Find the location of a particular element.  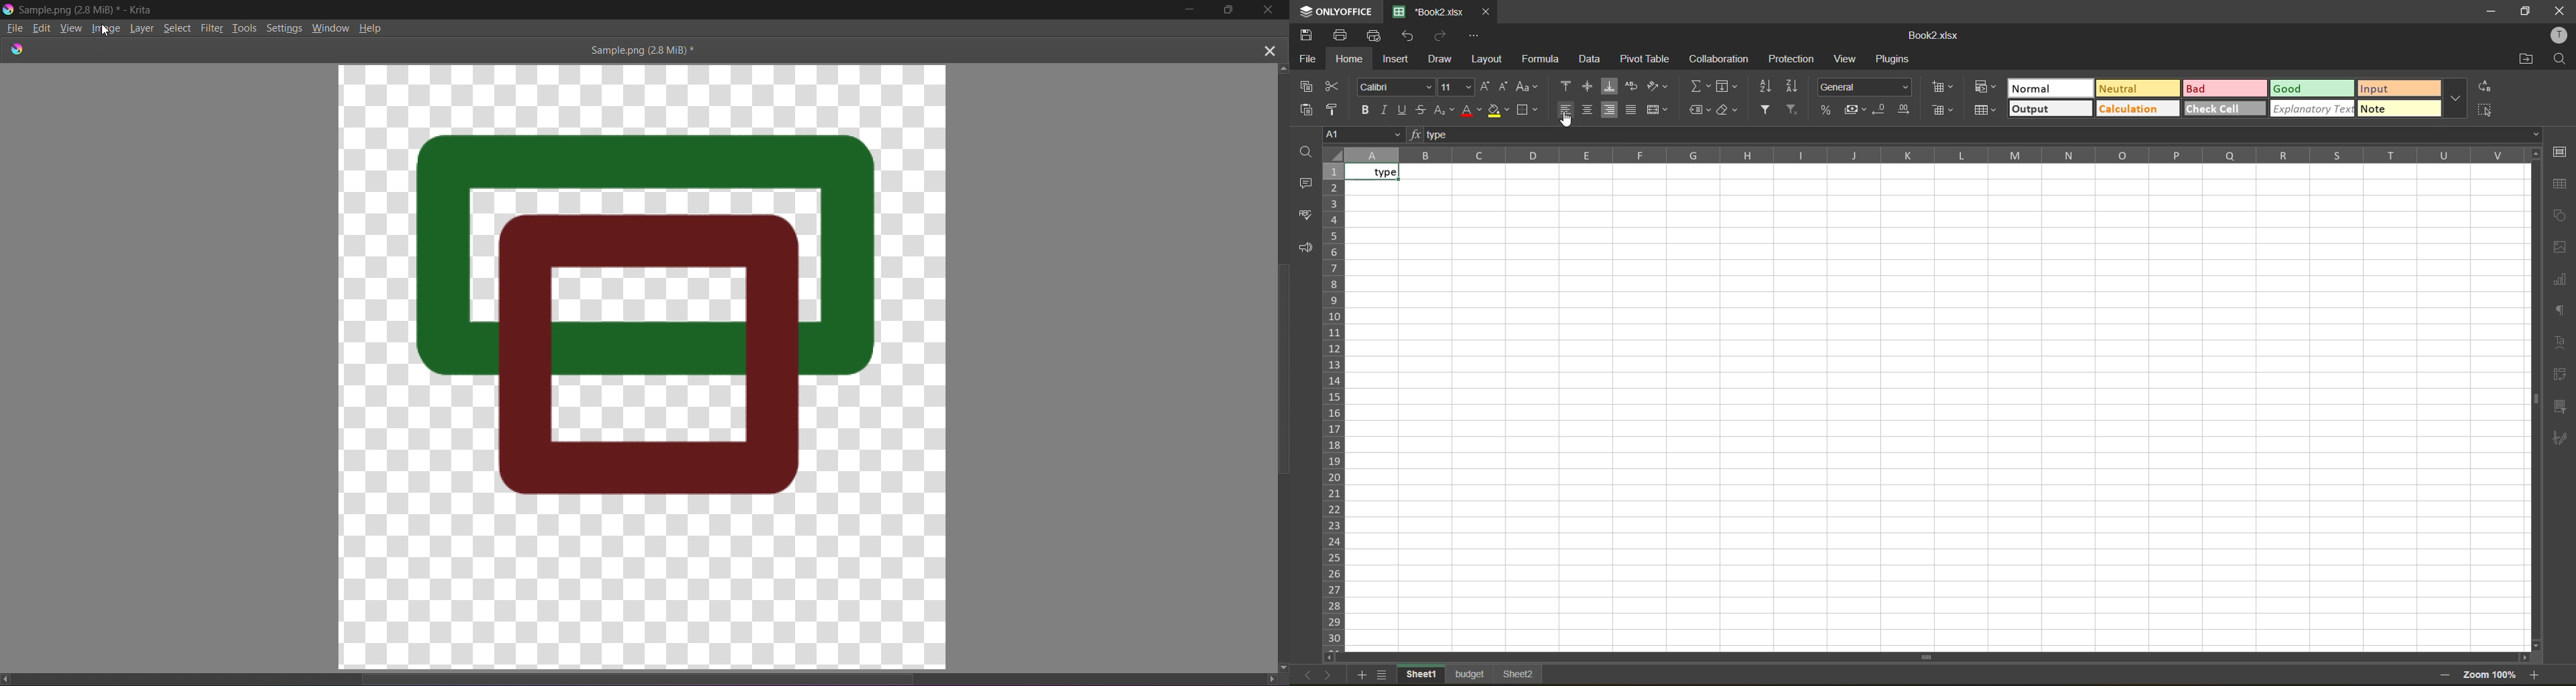

fill color is located at coordinates (1499, 110).